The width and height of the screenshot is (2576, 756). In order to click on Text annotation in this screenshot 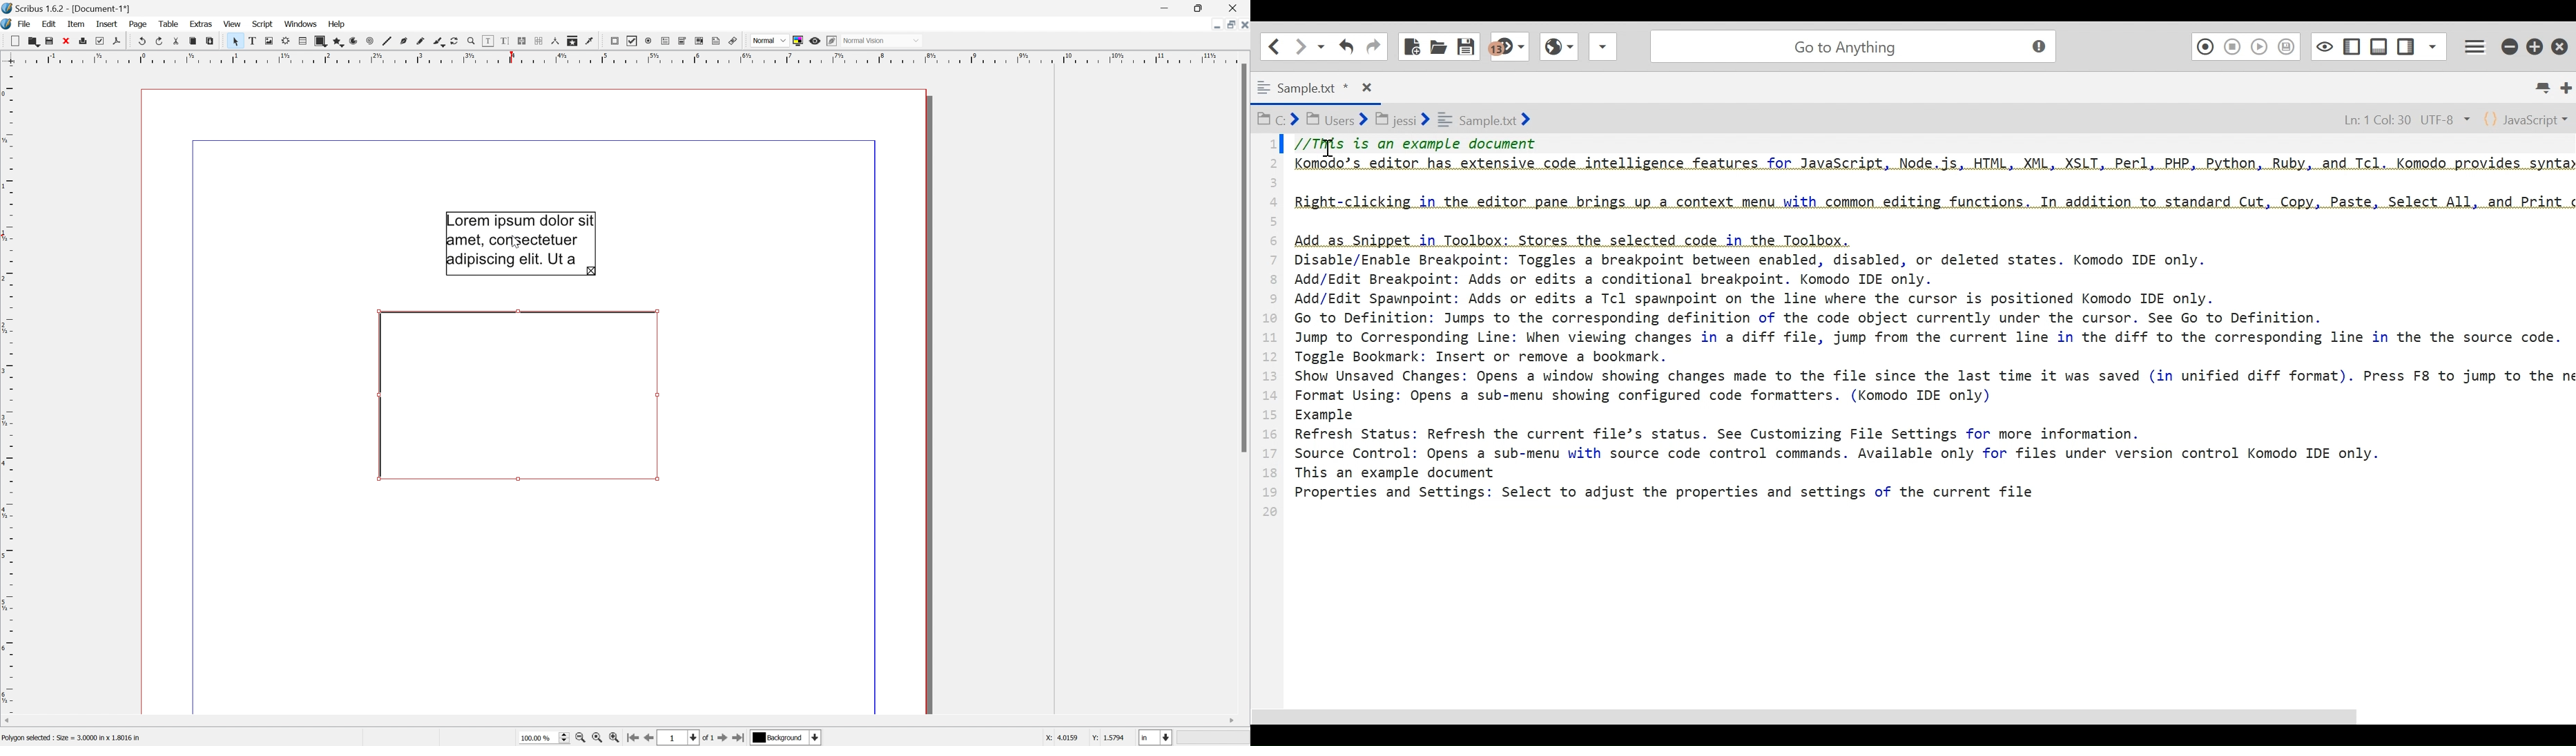, I will do `click(719, 41)`.